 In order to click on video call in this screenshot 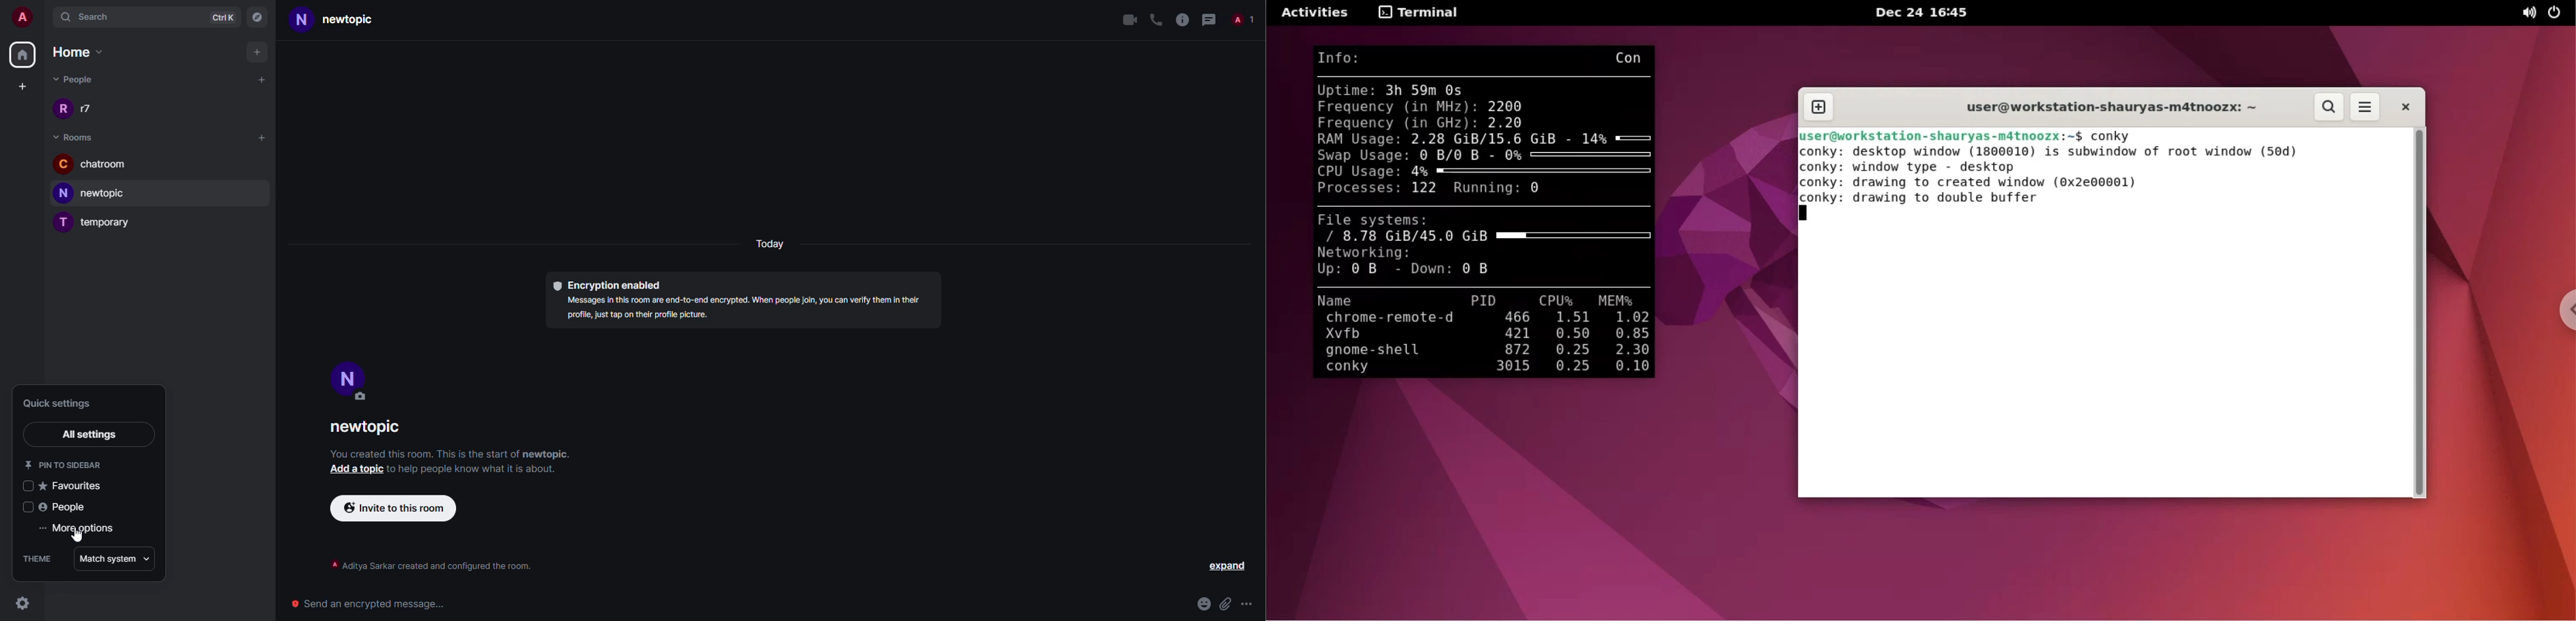, I will do `click(1130, 20)`.